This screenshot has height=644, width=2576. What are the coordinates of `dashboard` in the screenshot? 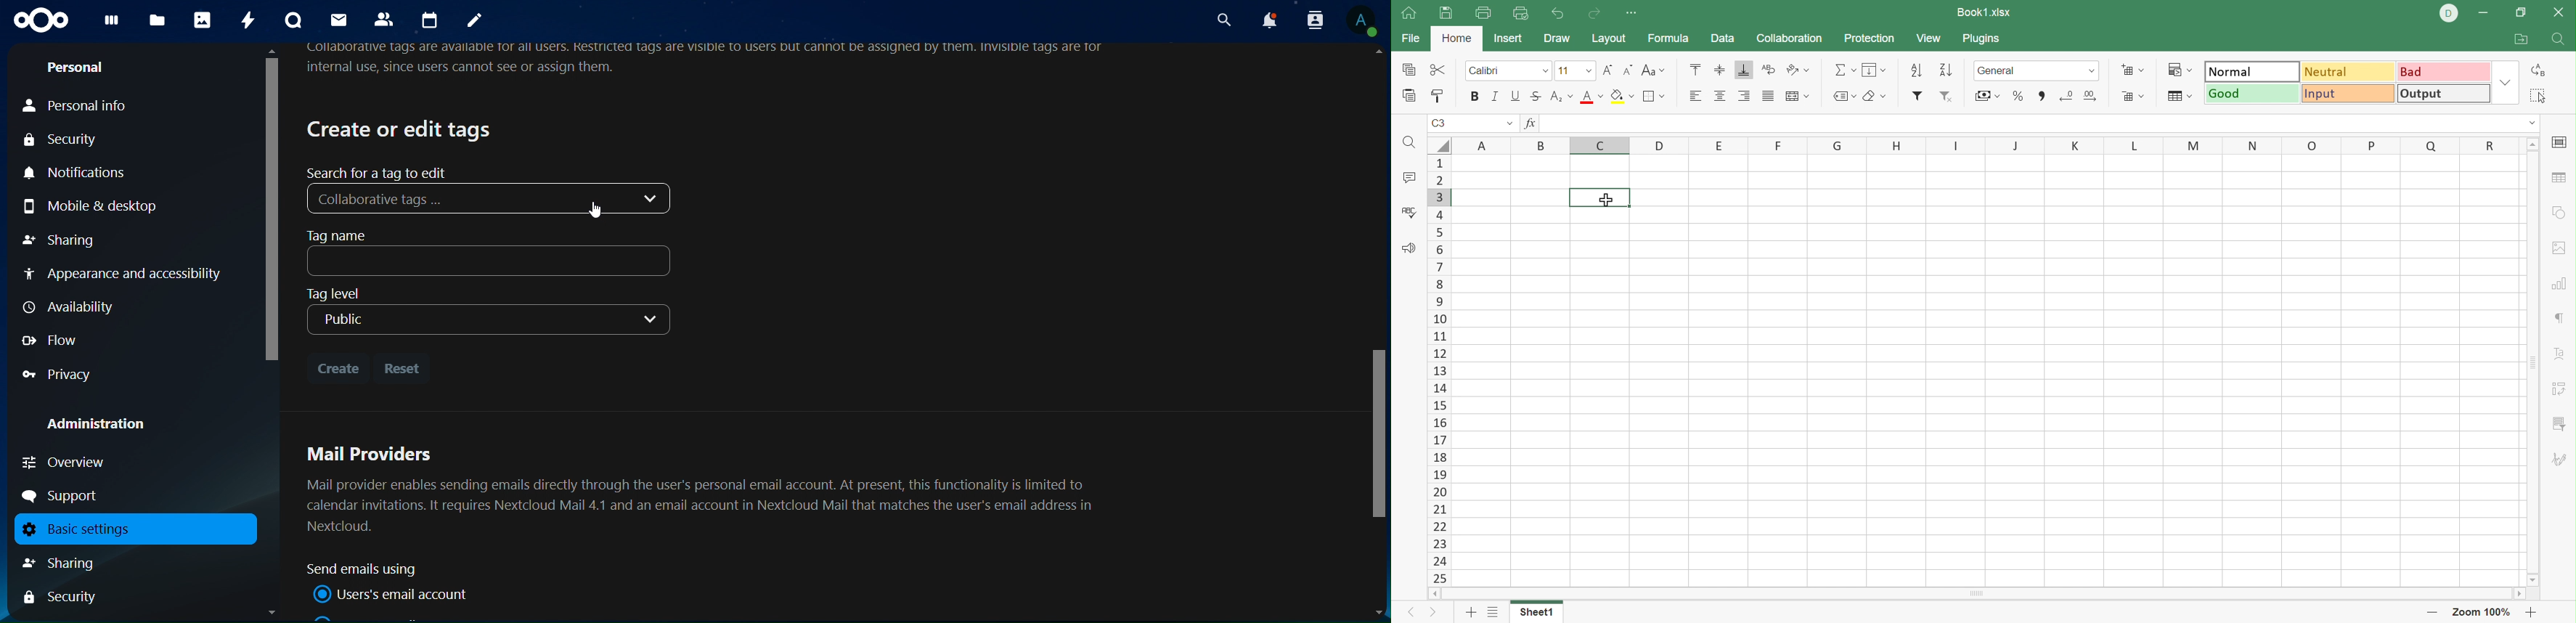 It's located at (112, 24).